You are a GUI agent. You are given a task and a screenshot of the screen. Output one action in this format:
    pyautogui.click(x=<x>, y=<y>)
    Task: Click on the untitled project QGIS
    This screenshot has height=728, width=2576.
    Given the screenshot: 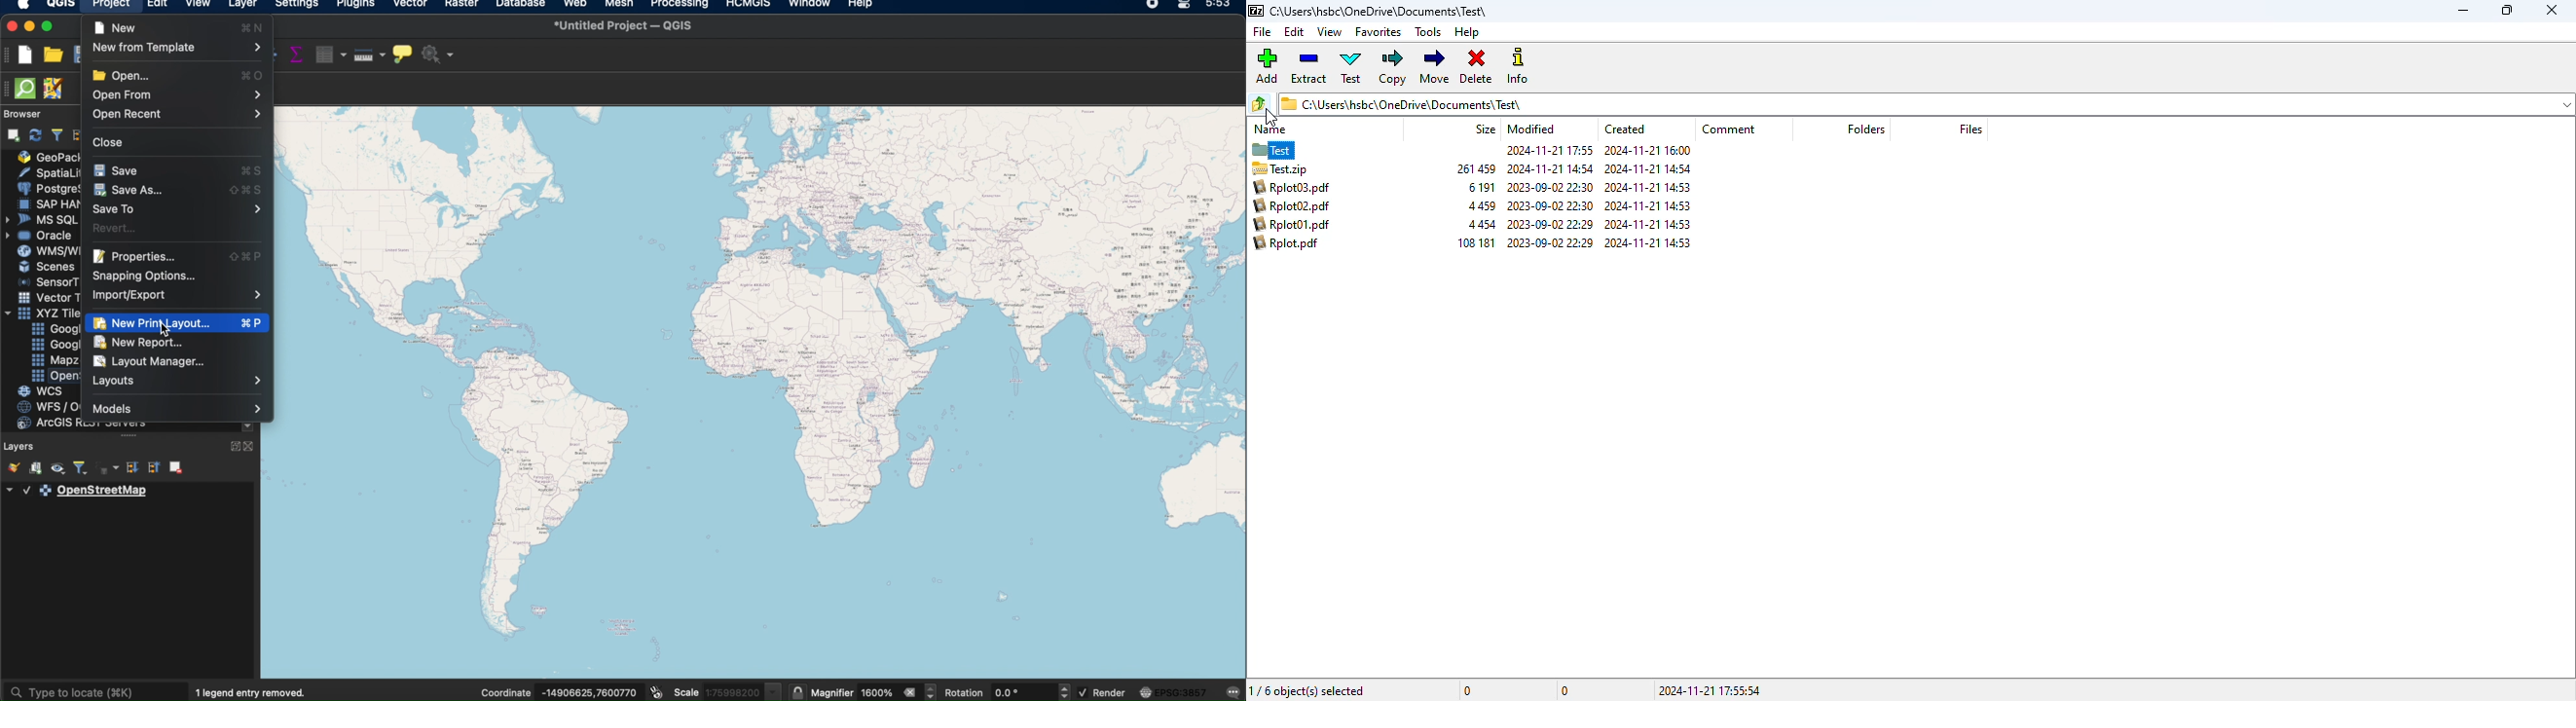 What is the action you would take?
    pyautogui.click(x=628, y=25)
    